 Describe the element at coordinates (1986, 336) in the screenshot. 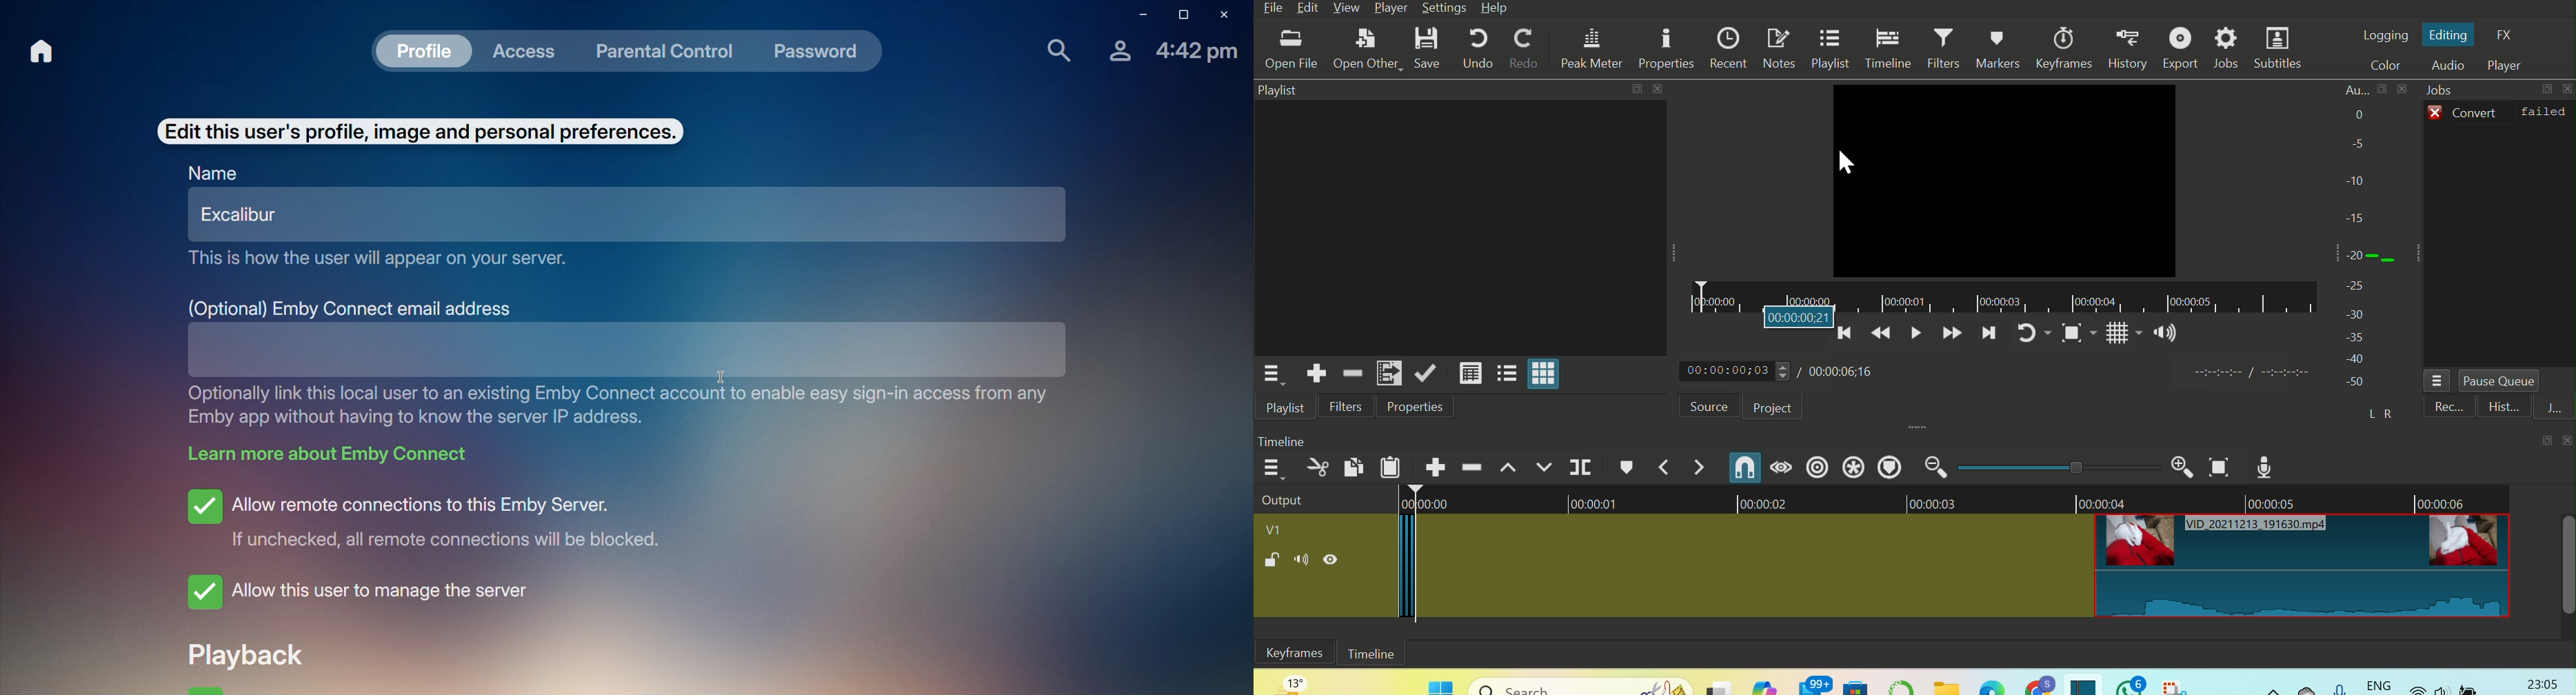

I see `Next` at that location.